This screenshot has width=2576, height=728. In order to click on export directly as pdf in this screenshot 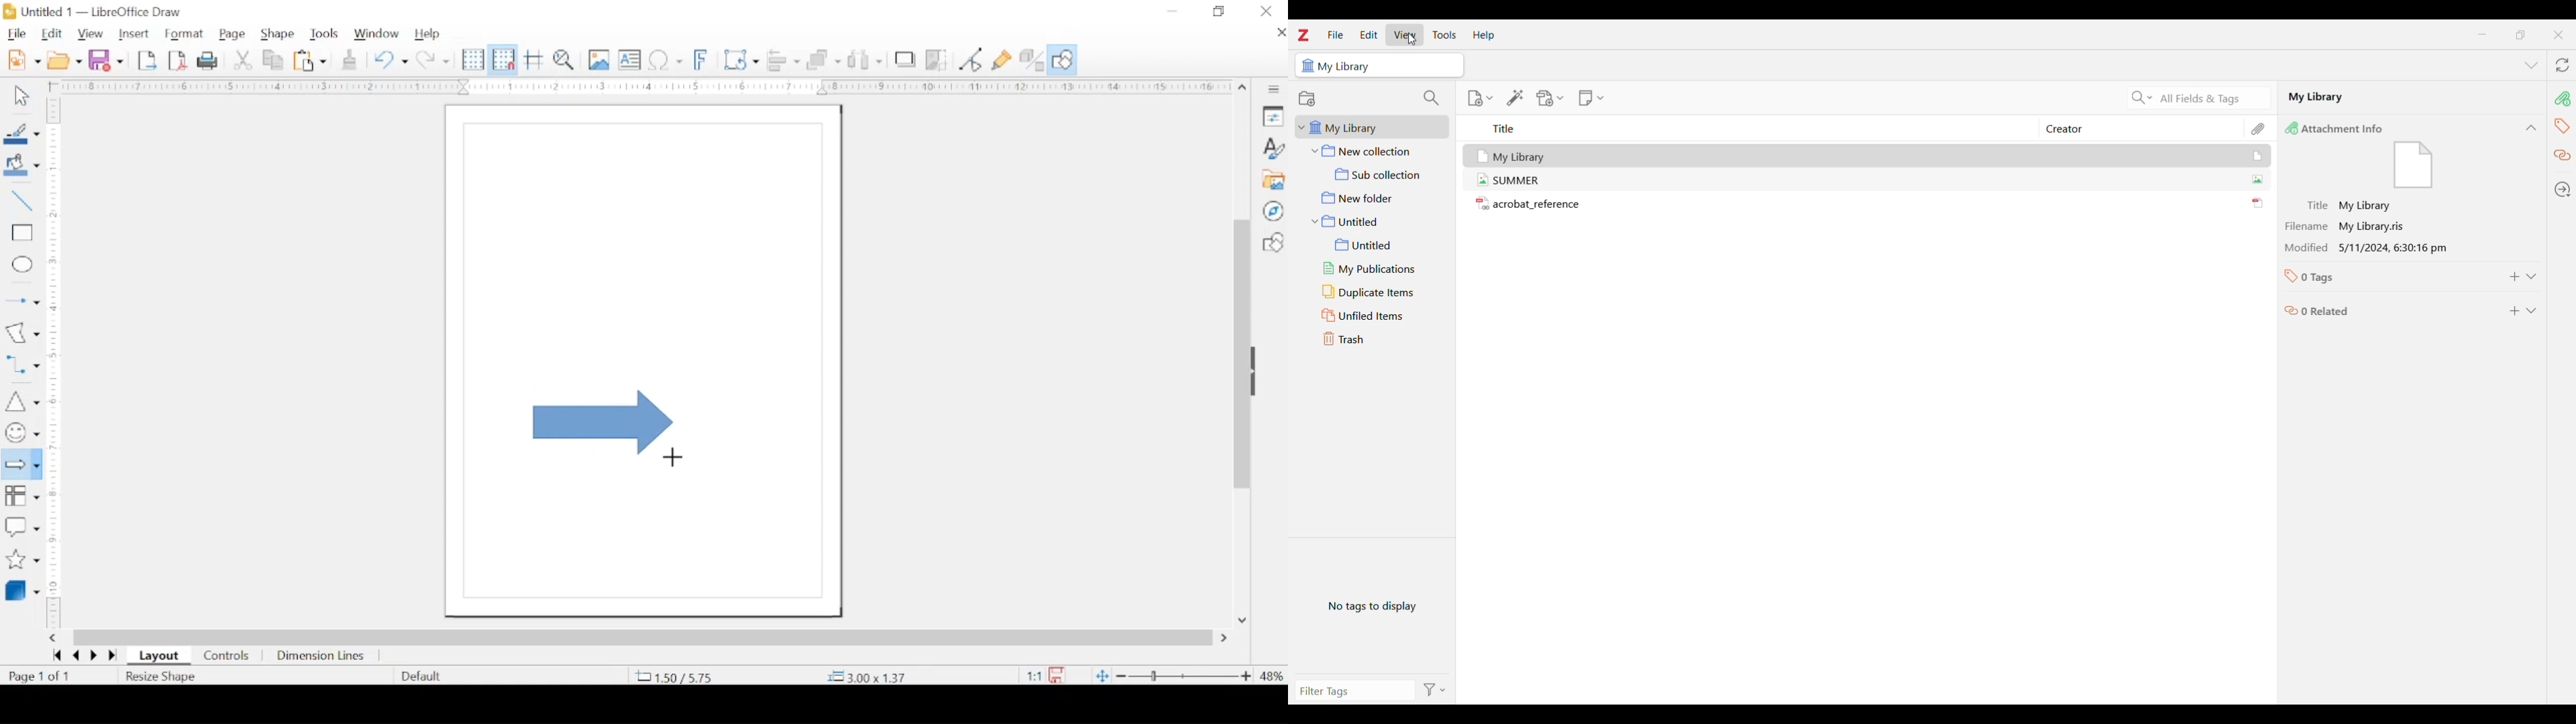, I will do `click(177, 61)`.